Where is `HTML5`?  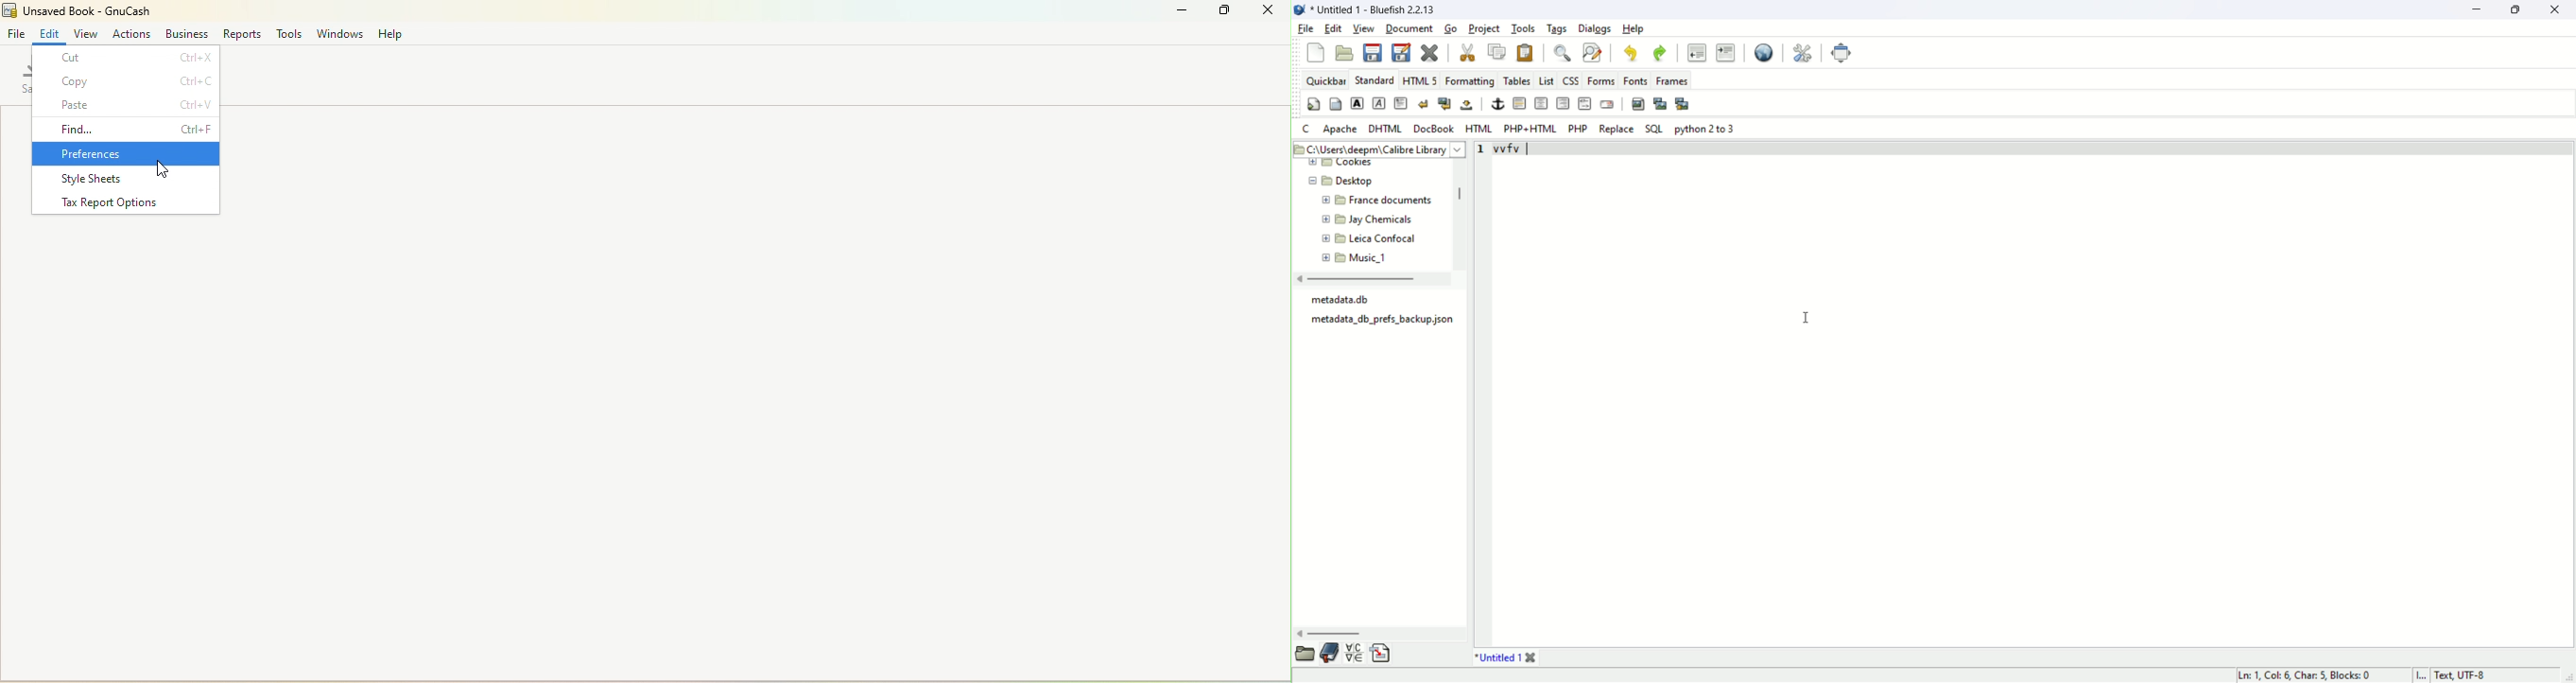
HTML5 is located at coordinates (1421, 80).